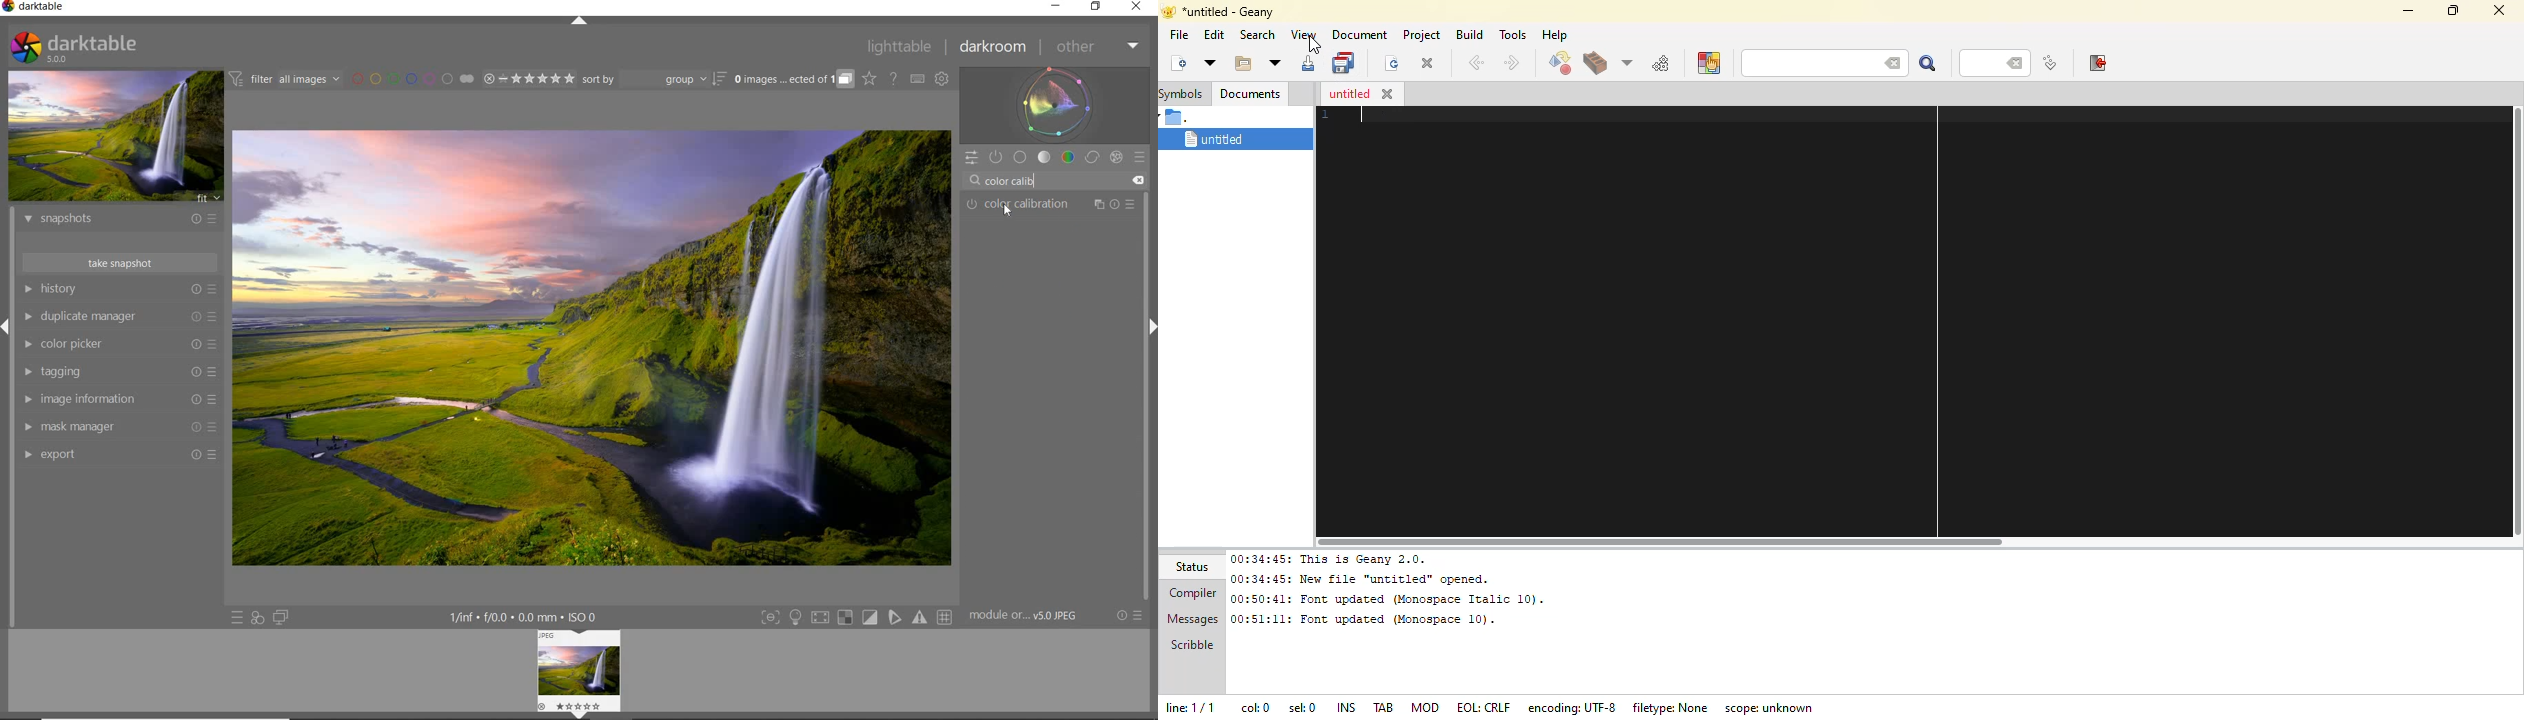 Image resolution: width=2548 pixels, height=728 pixels. I want to click on horizontal scroll bar, so click(1676, 539).